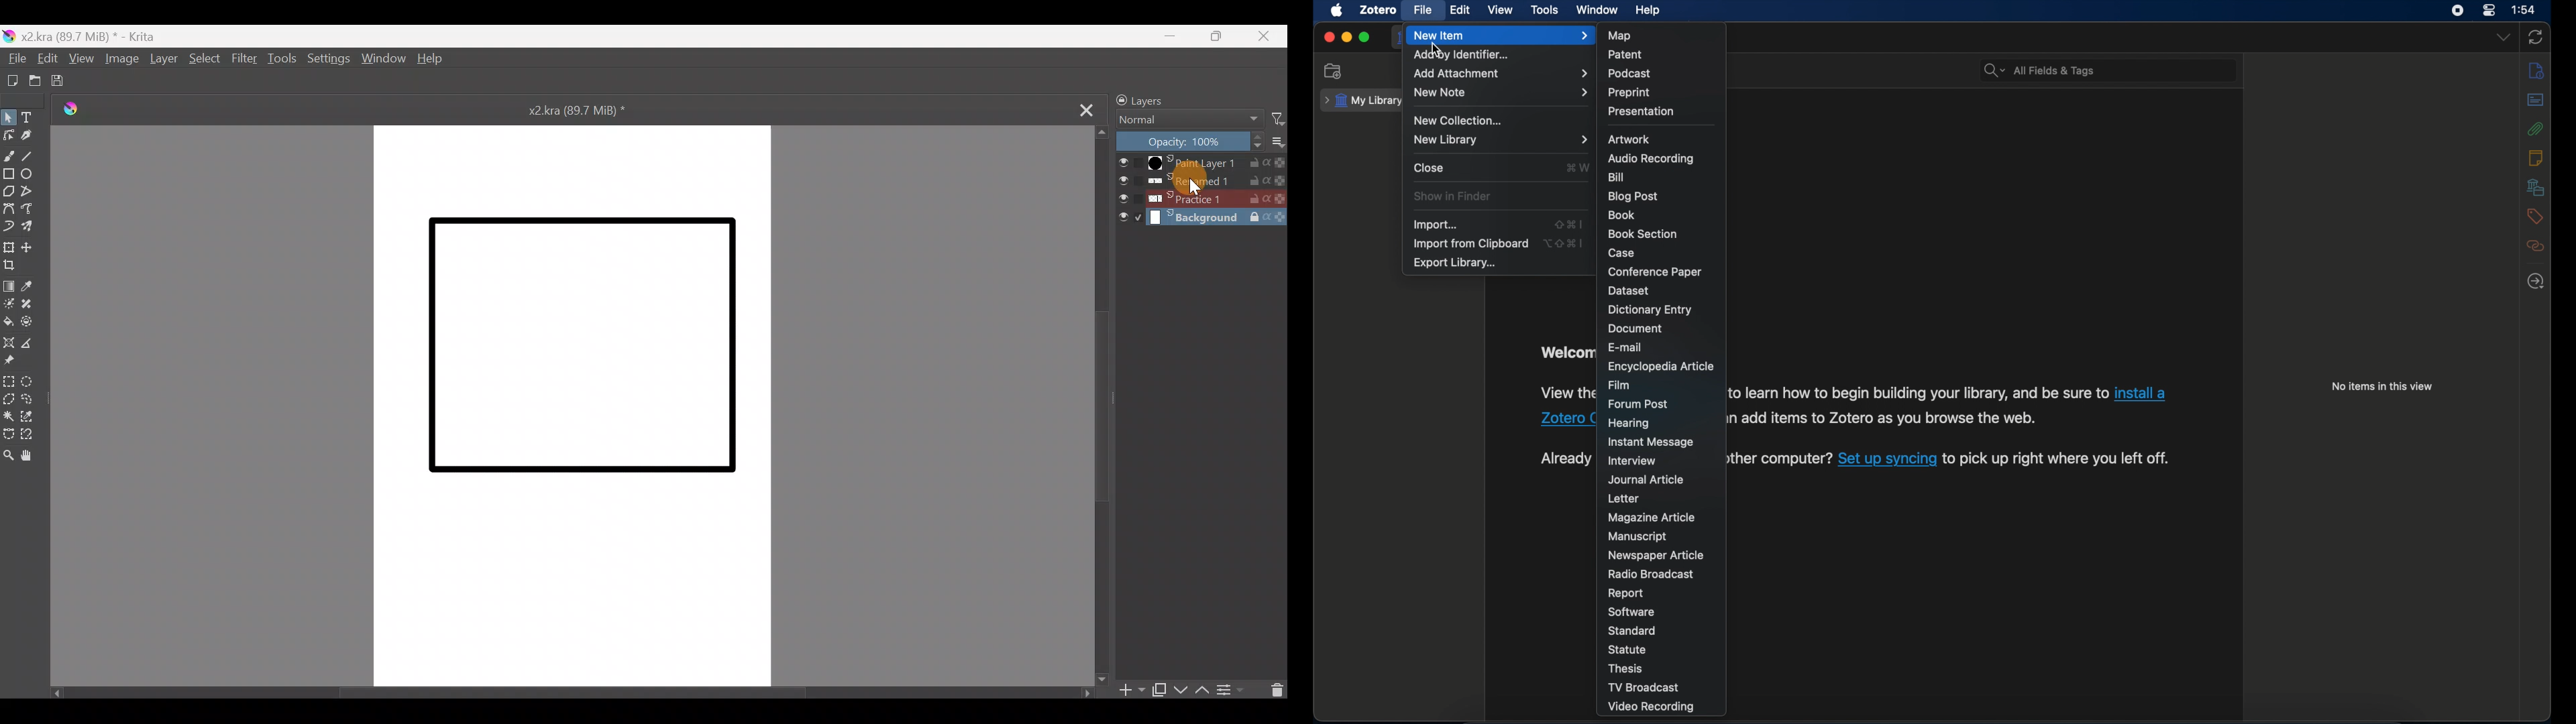 This screenshot has height=728, width=2576. I want to click on Help, so click(434, 58).